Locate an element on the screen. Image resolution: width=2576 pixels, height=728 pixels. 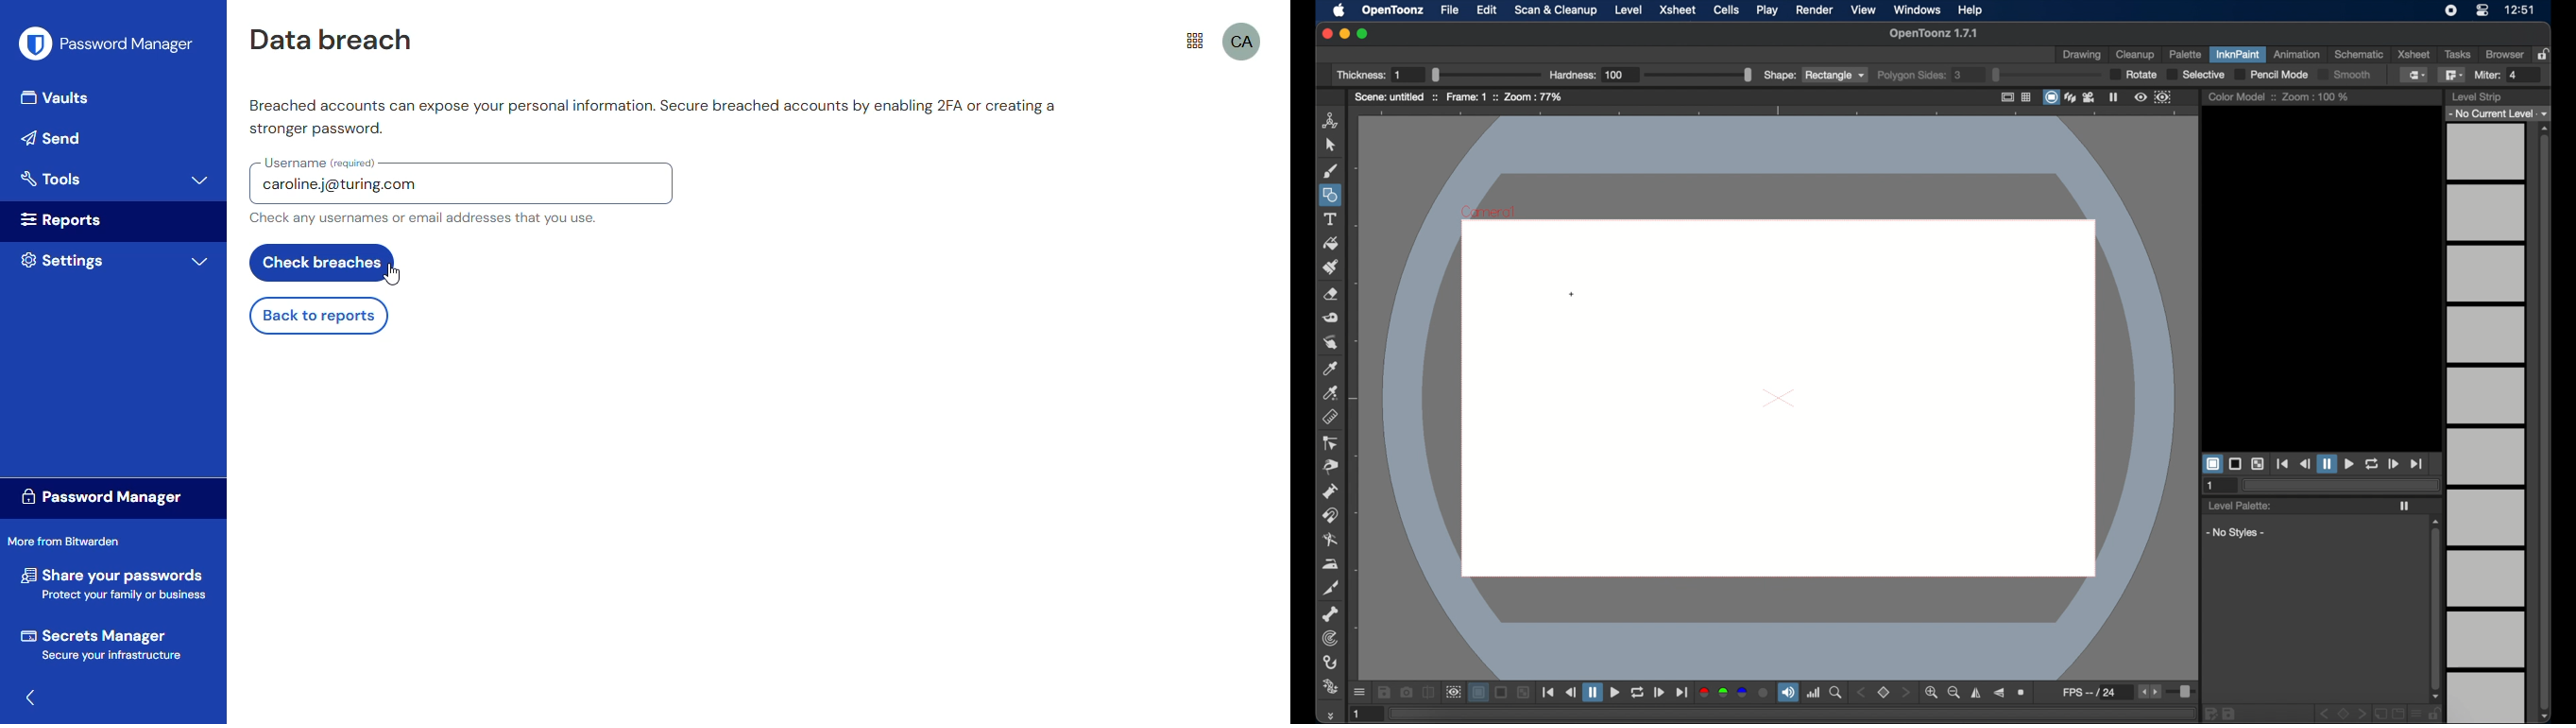
cursor tool is located at coordinates (1330, 145).